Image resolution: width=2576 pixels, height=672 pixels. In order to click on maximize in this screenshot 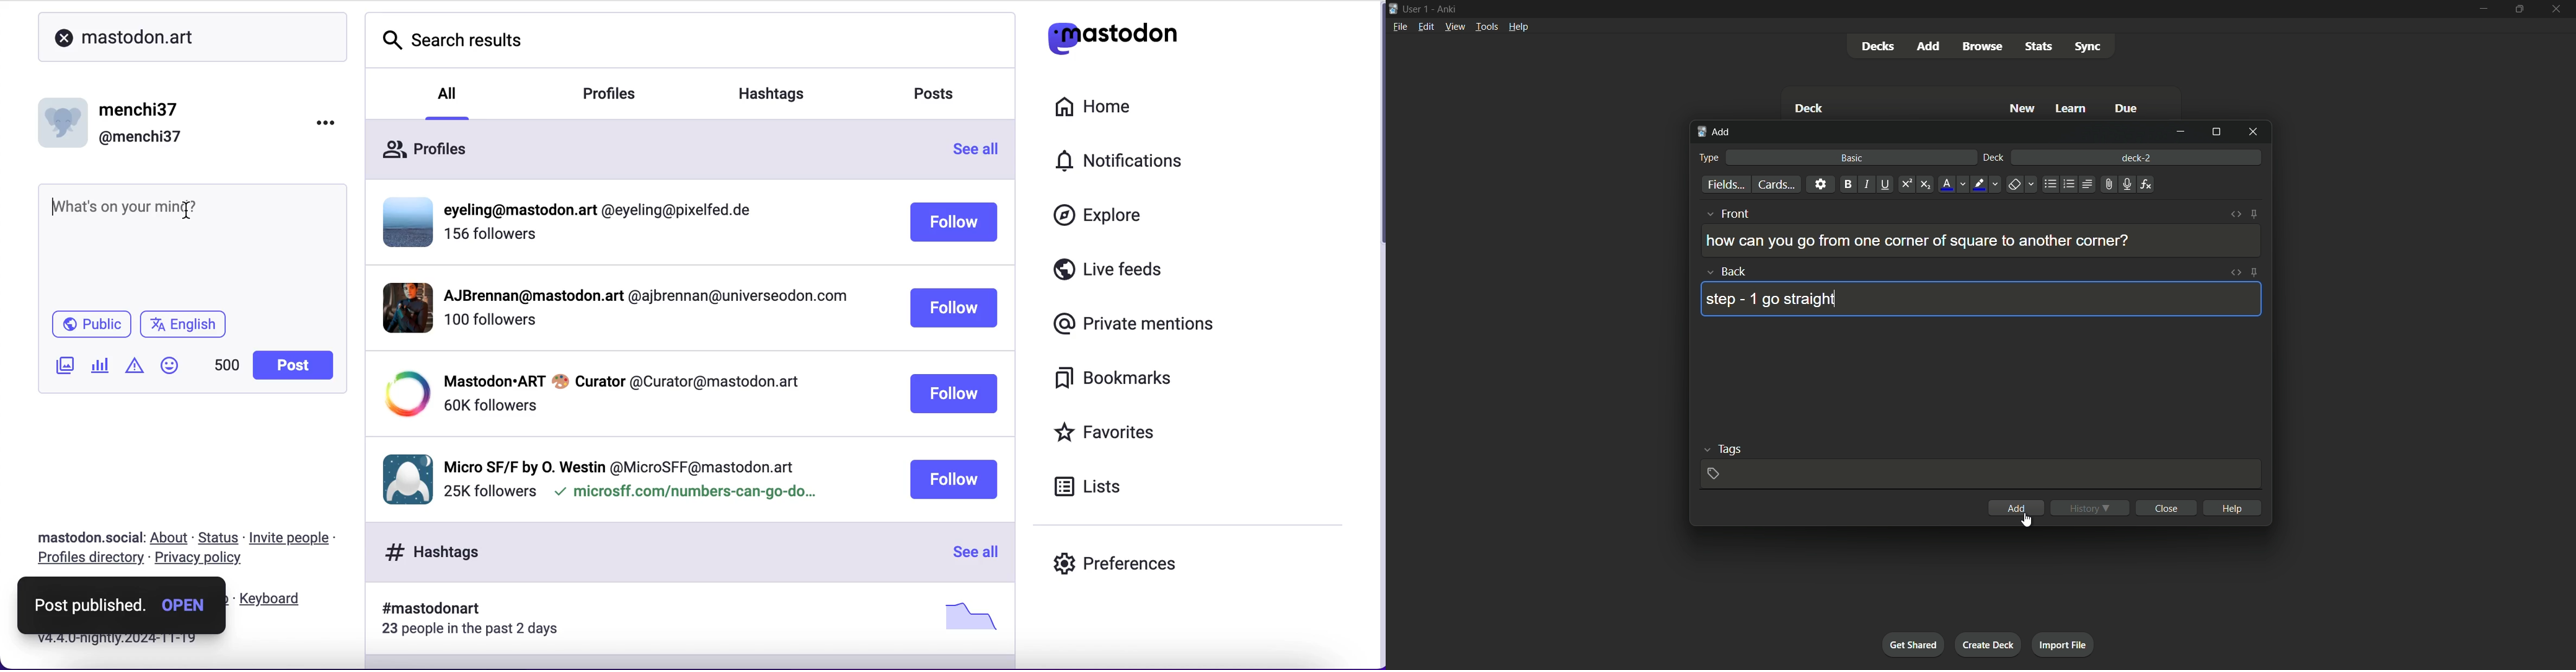, I will do `click(2518, 9)`.